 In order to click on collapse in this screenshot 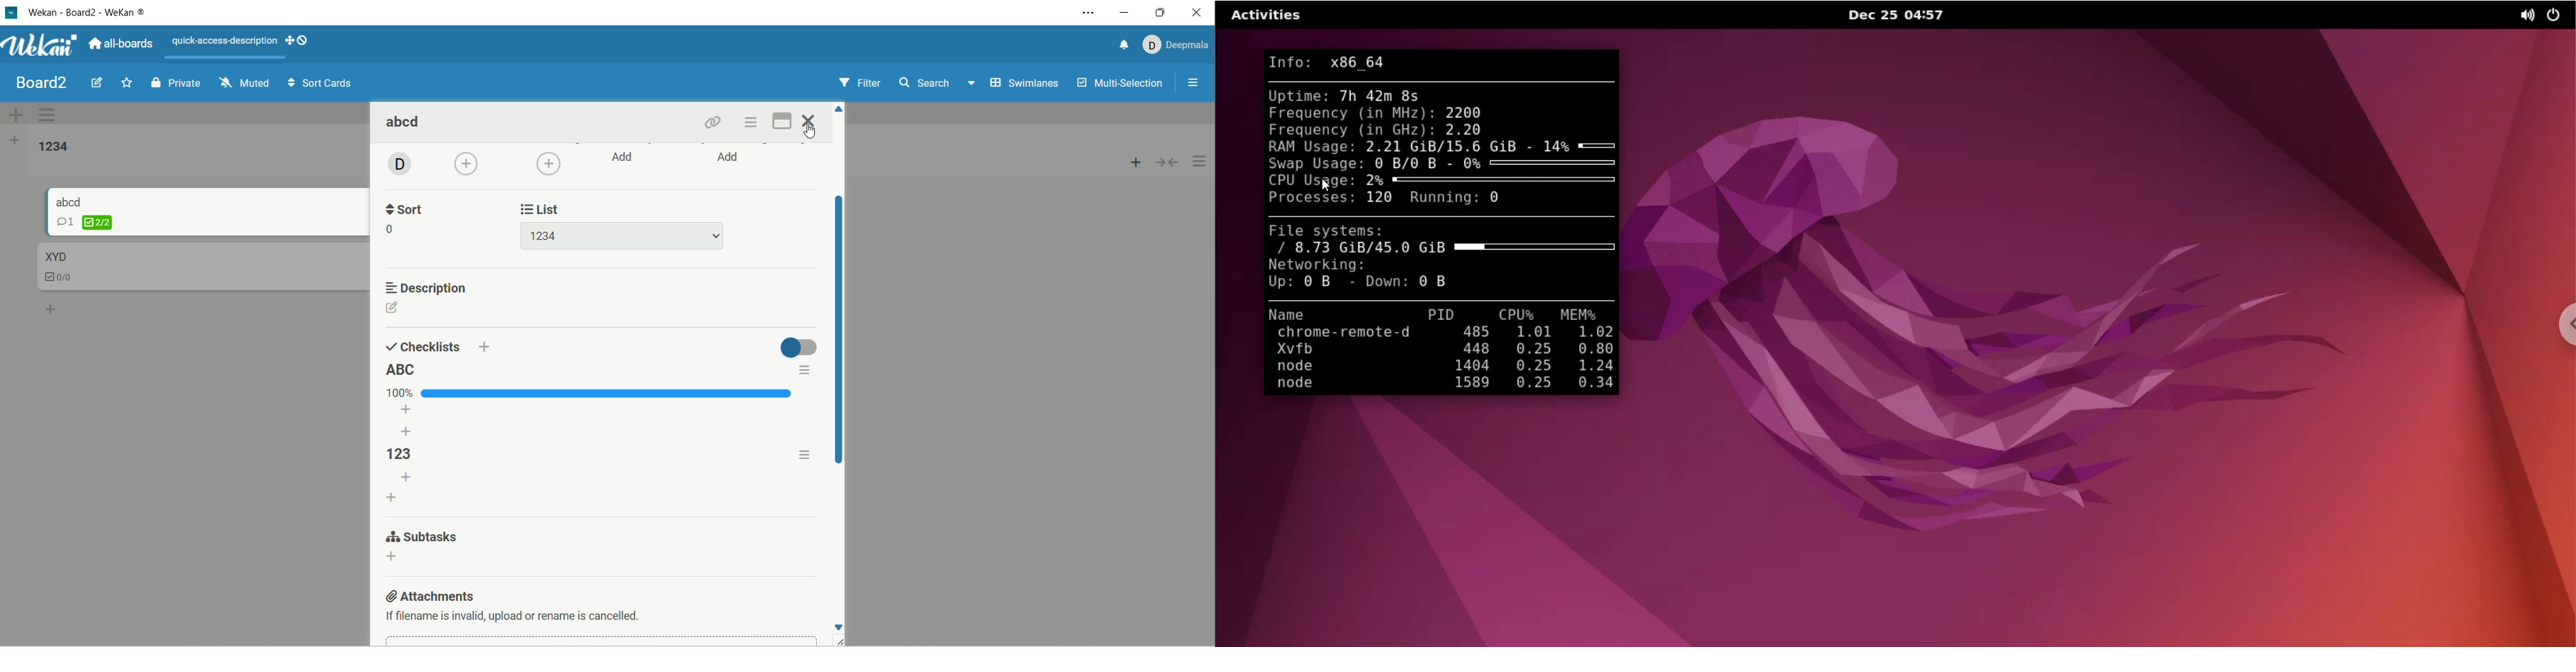, I will do `click(1170, 164)`.